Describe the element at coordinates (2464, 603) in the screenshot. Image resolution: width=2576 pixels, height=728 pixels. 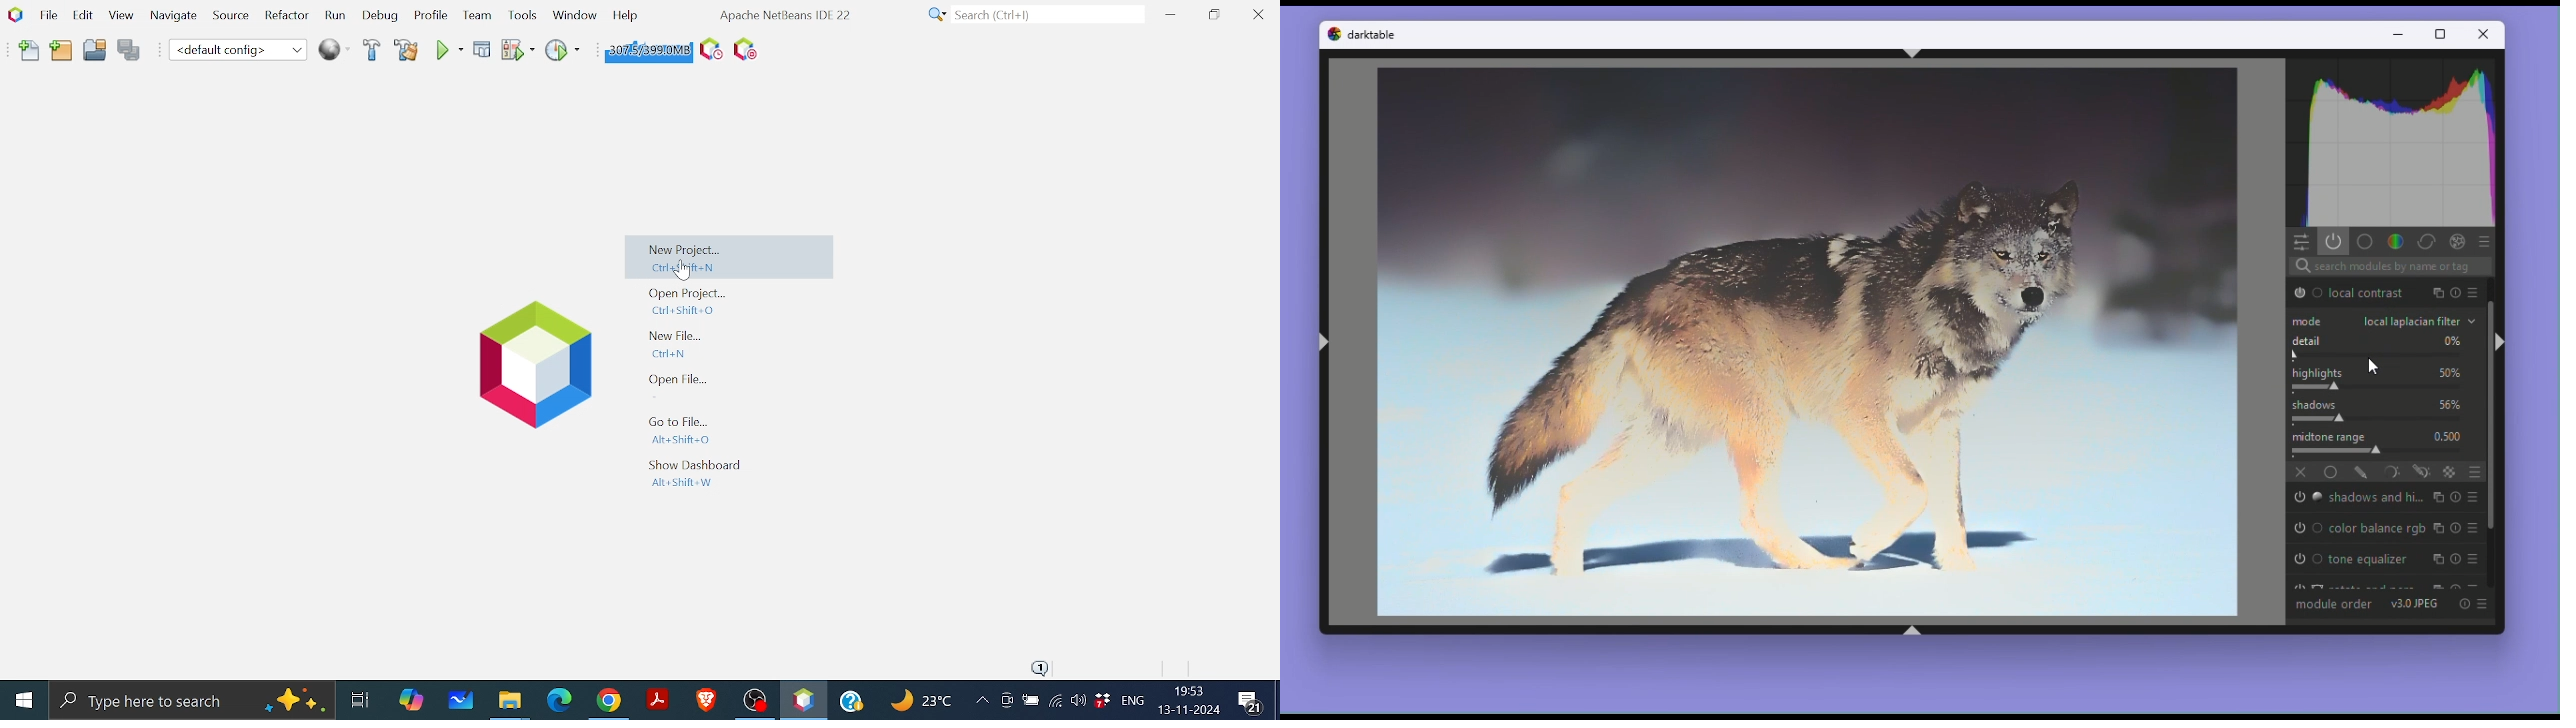
I see `Reset` at that location.